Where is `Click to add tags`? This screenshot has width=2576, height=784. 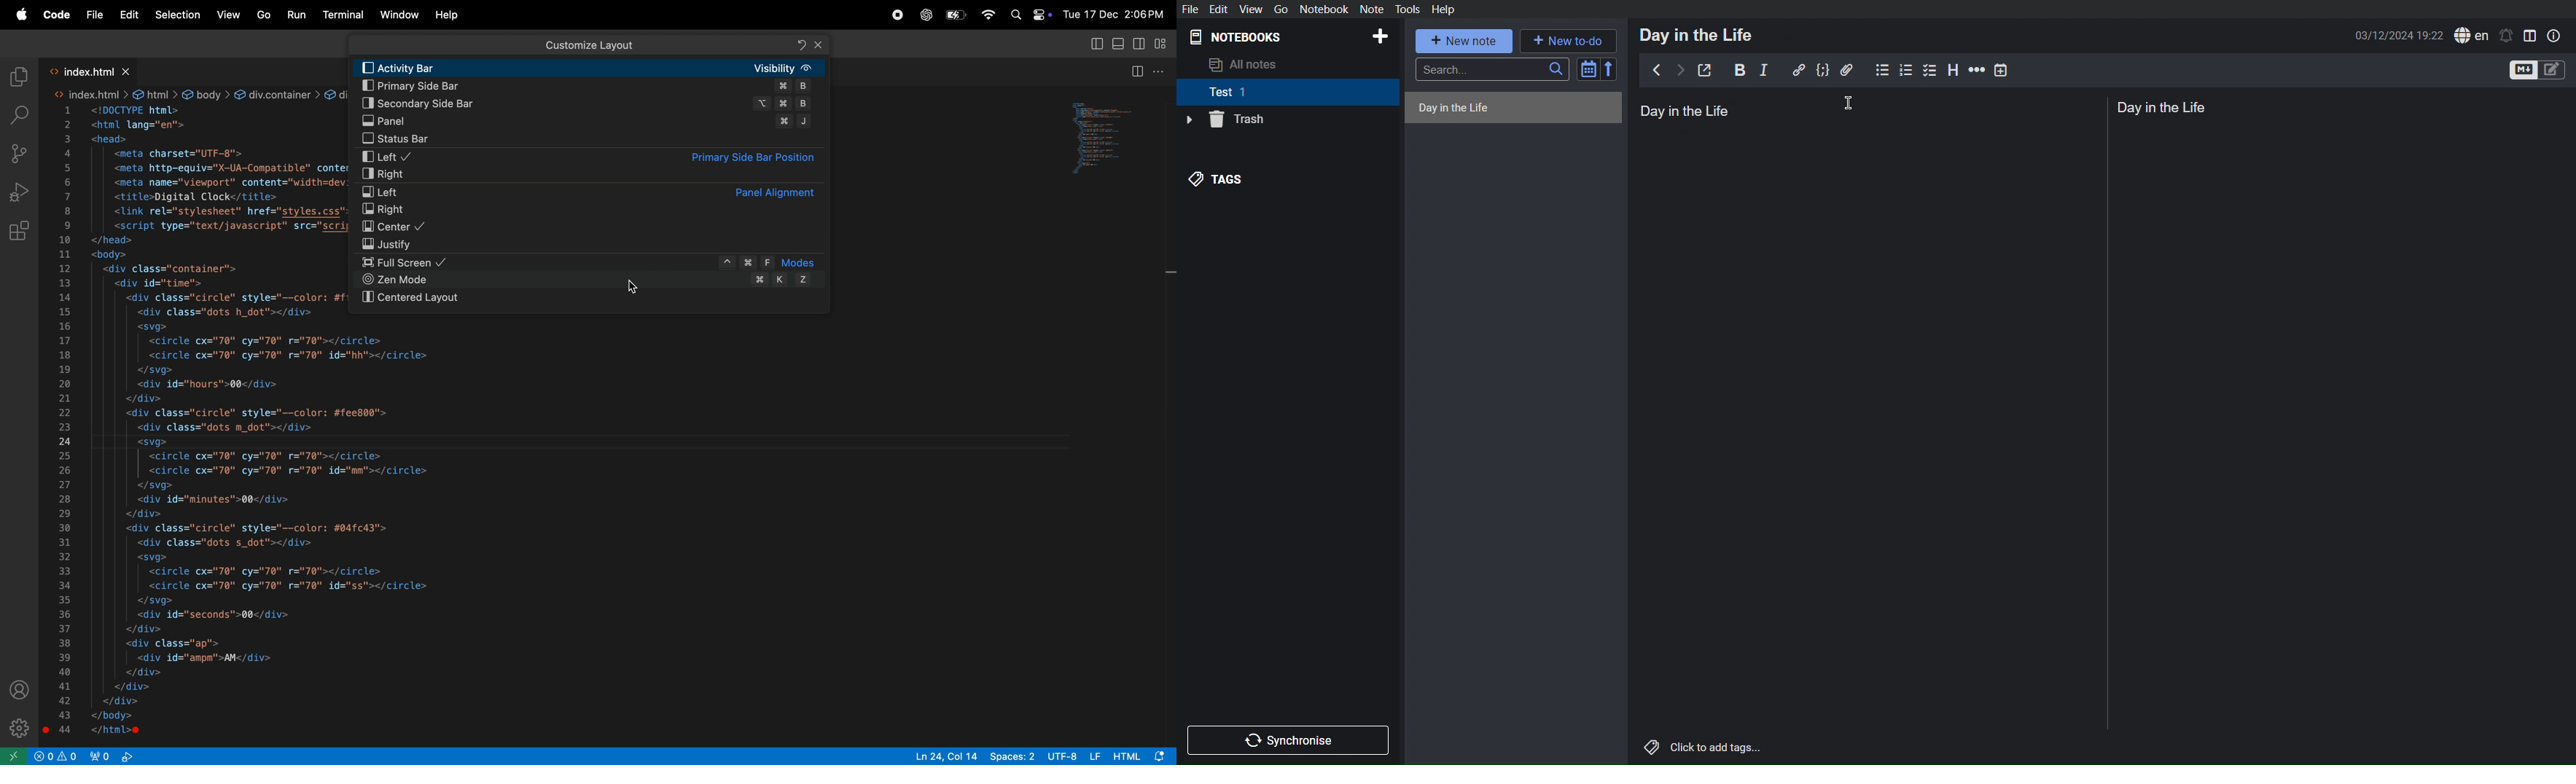
Click to add tags is located at coordinates (1703, 748).